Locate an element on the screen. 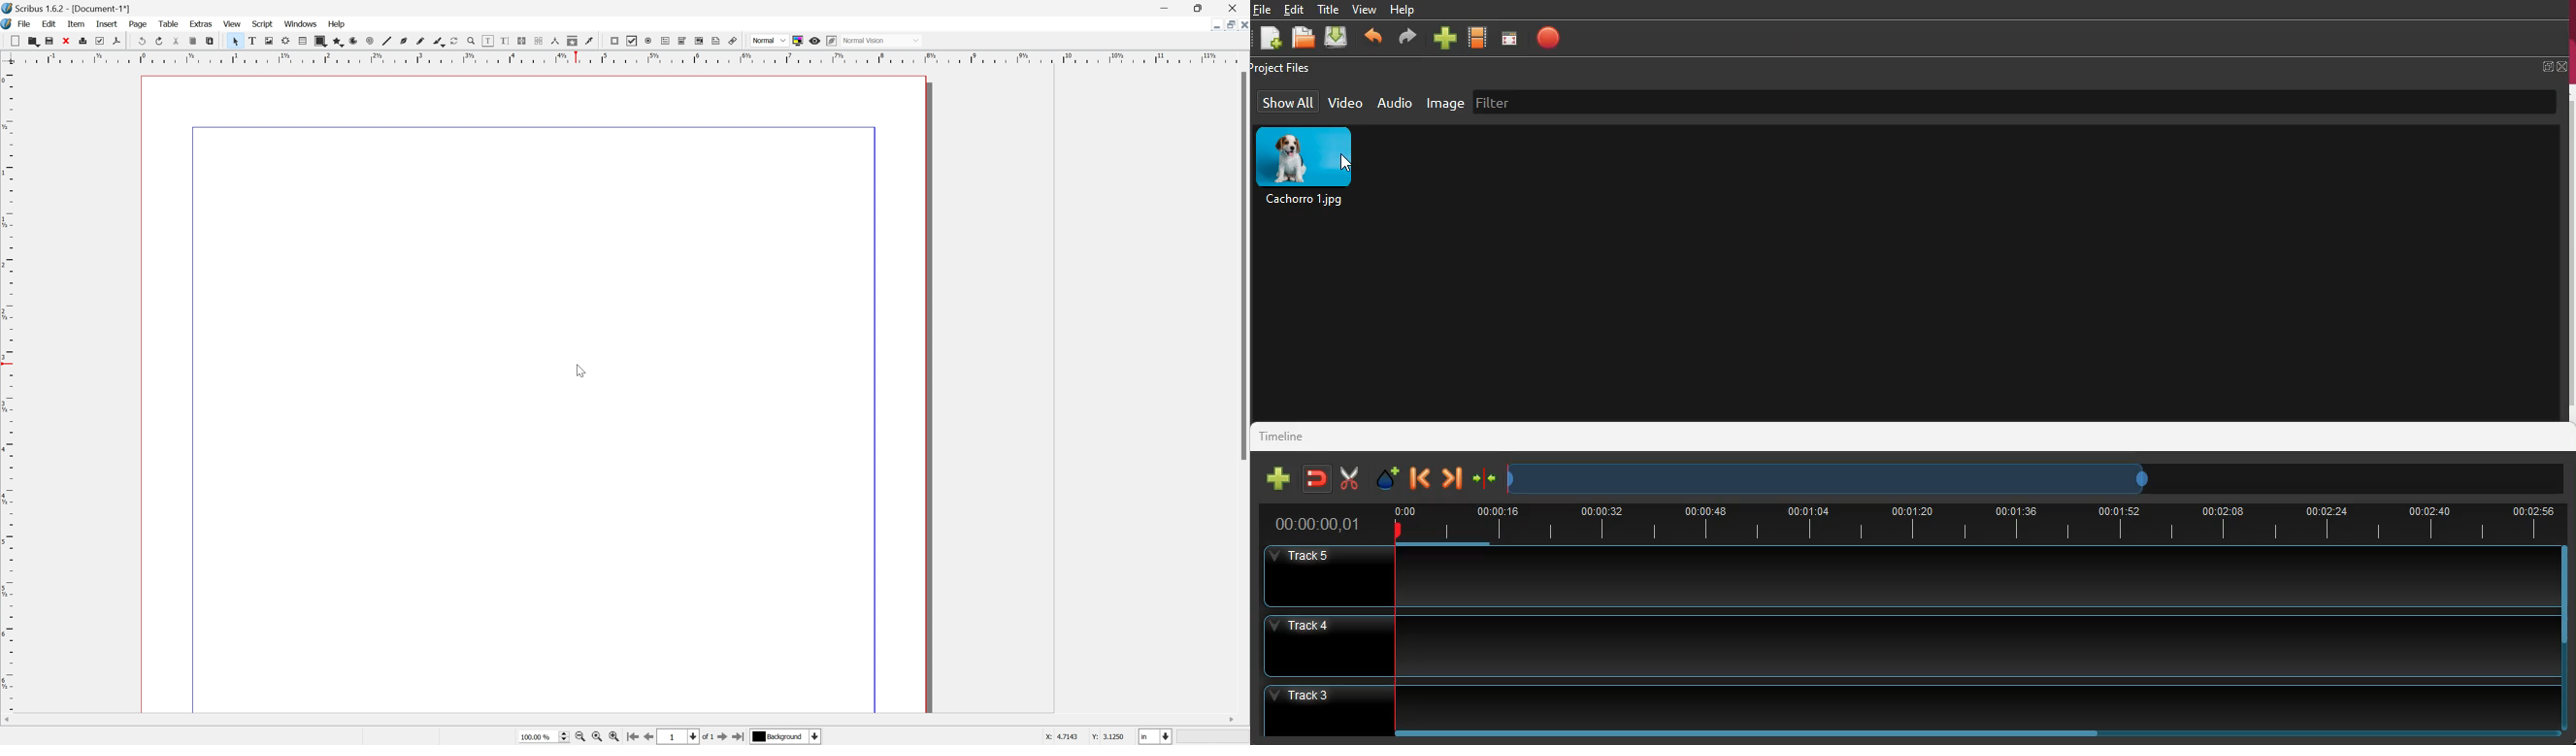 This screenshot has height=756, width=2576. cut is located at coordinates (173, 41).